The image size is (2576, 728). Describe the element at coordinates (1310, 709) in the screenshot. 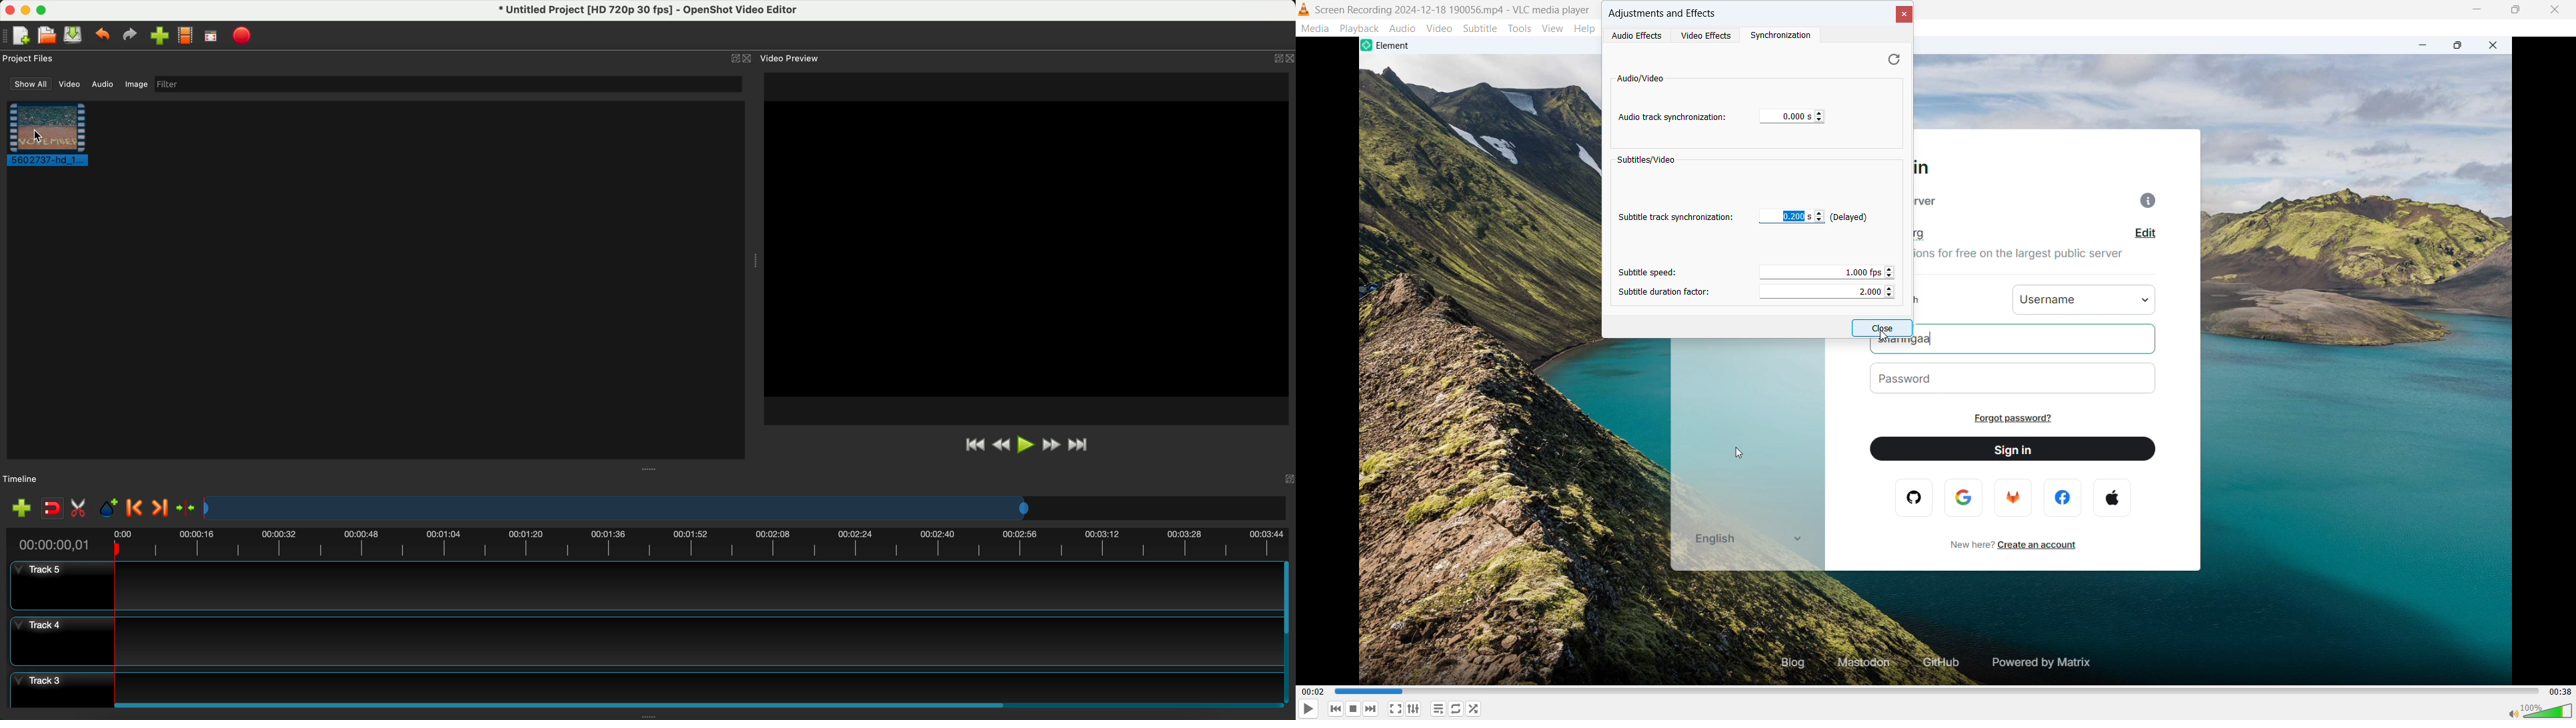

I see `play` at that location.